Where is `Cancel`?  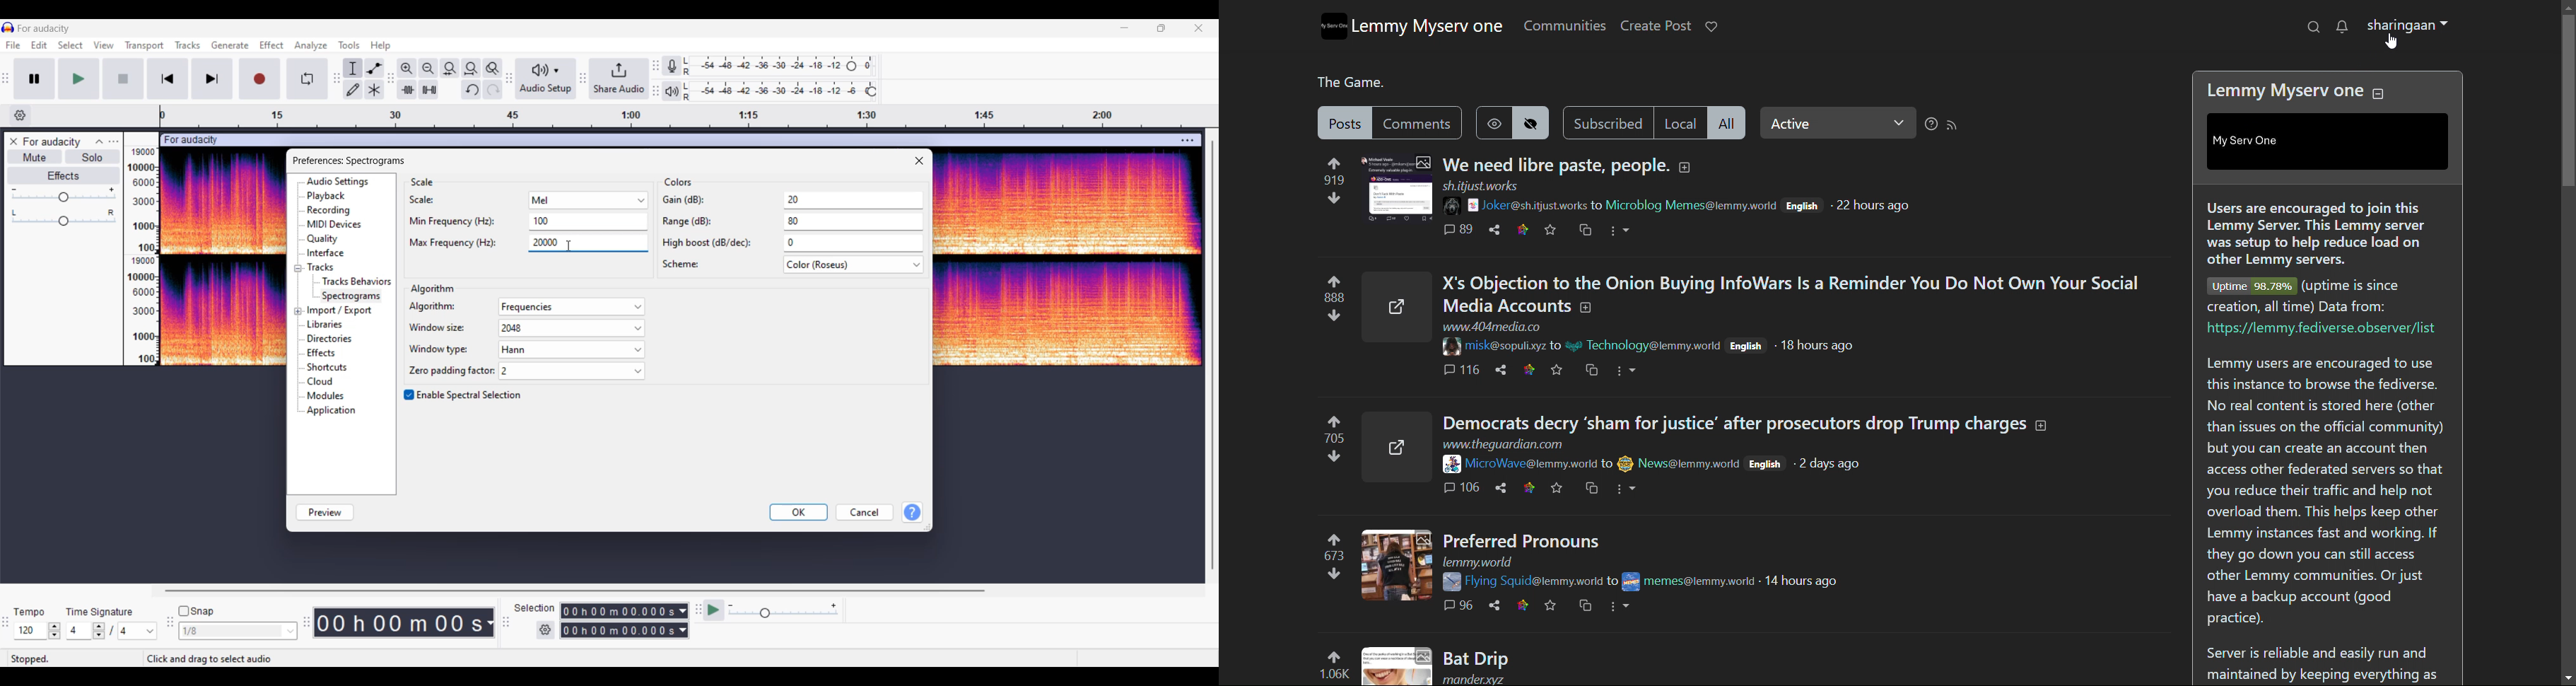 Cancel is located at coordinates (865, 512).